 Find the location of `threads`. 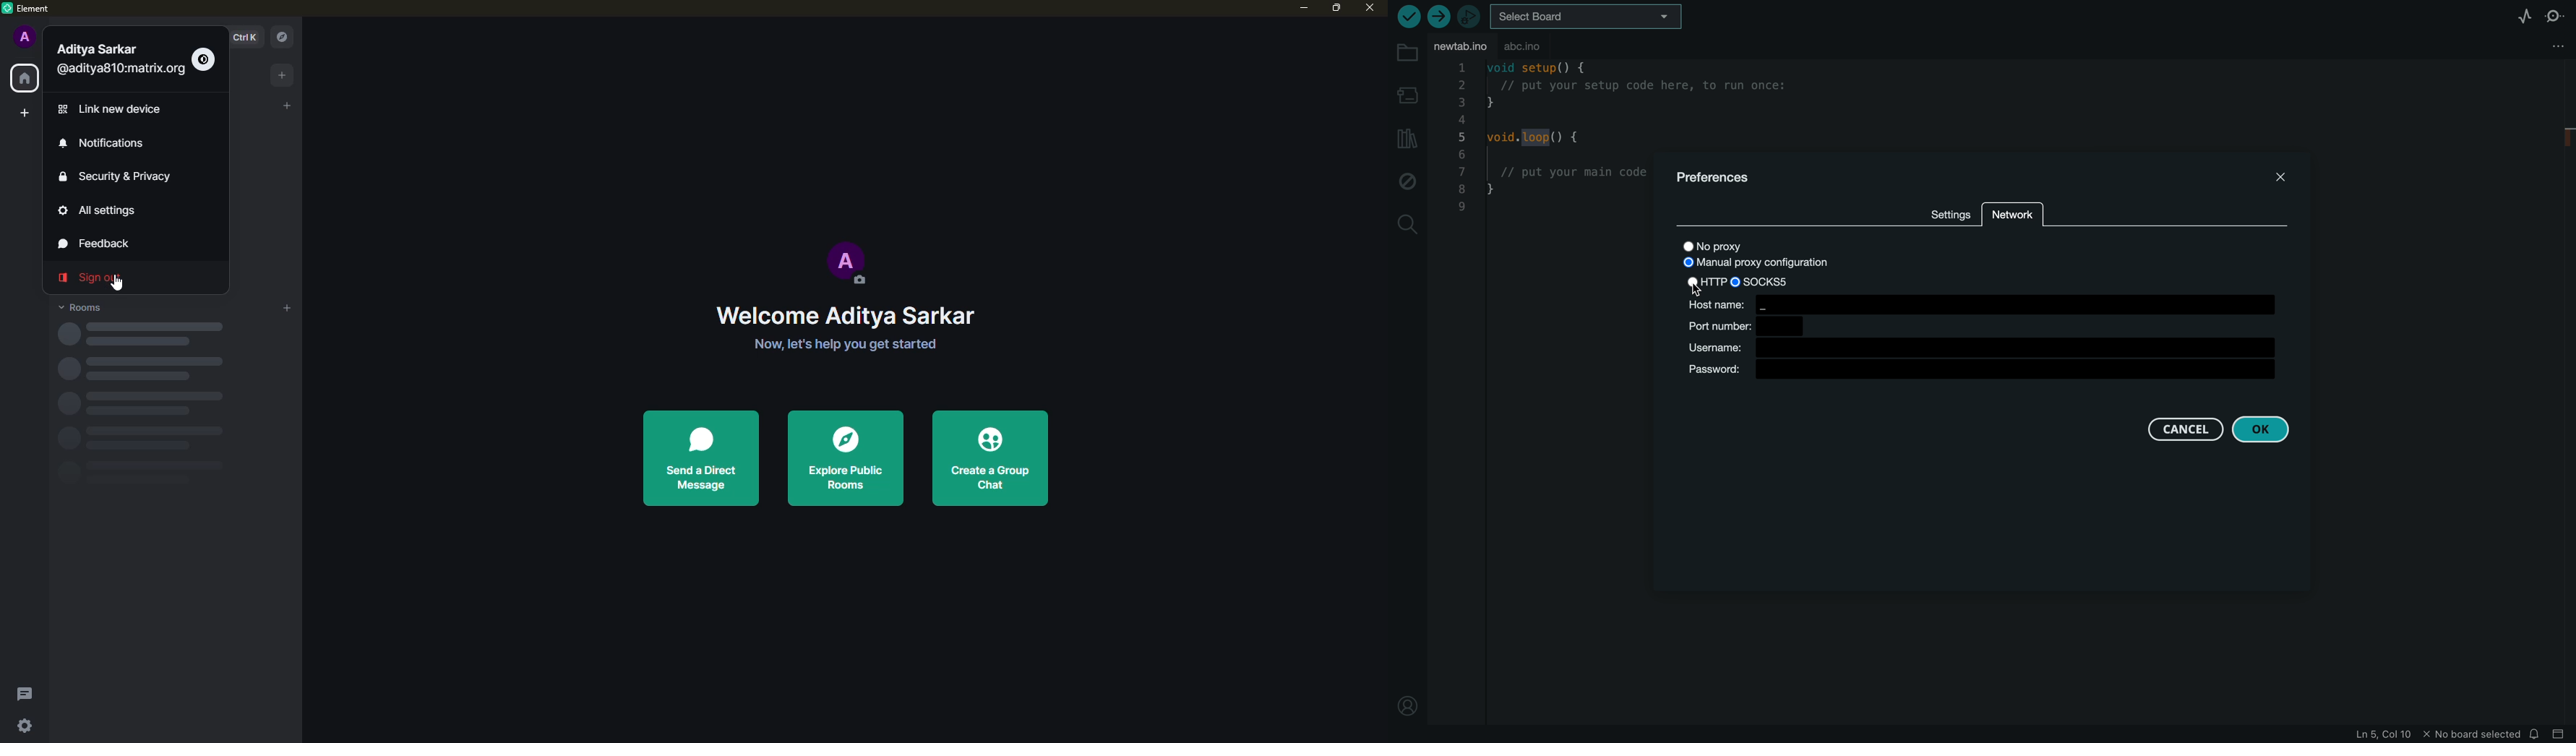

threads is located at coordinates (22, 695).